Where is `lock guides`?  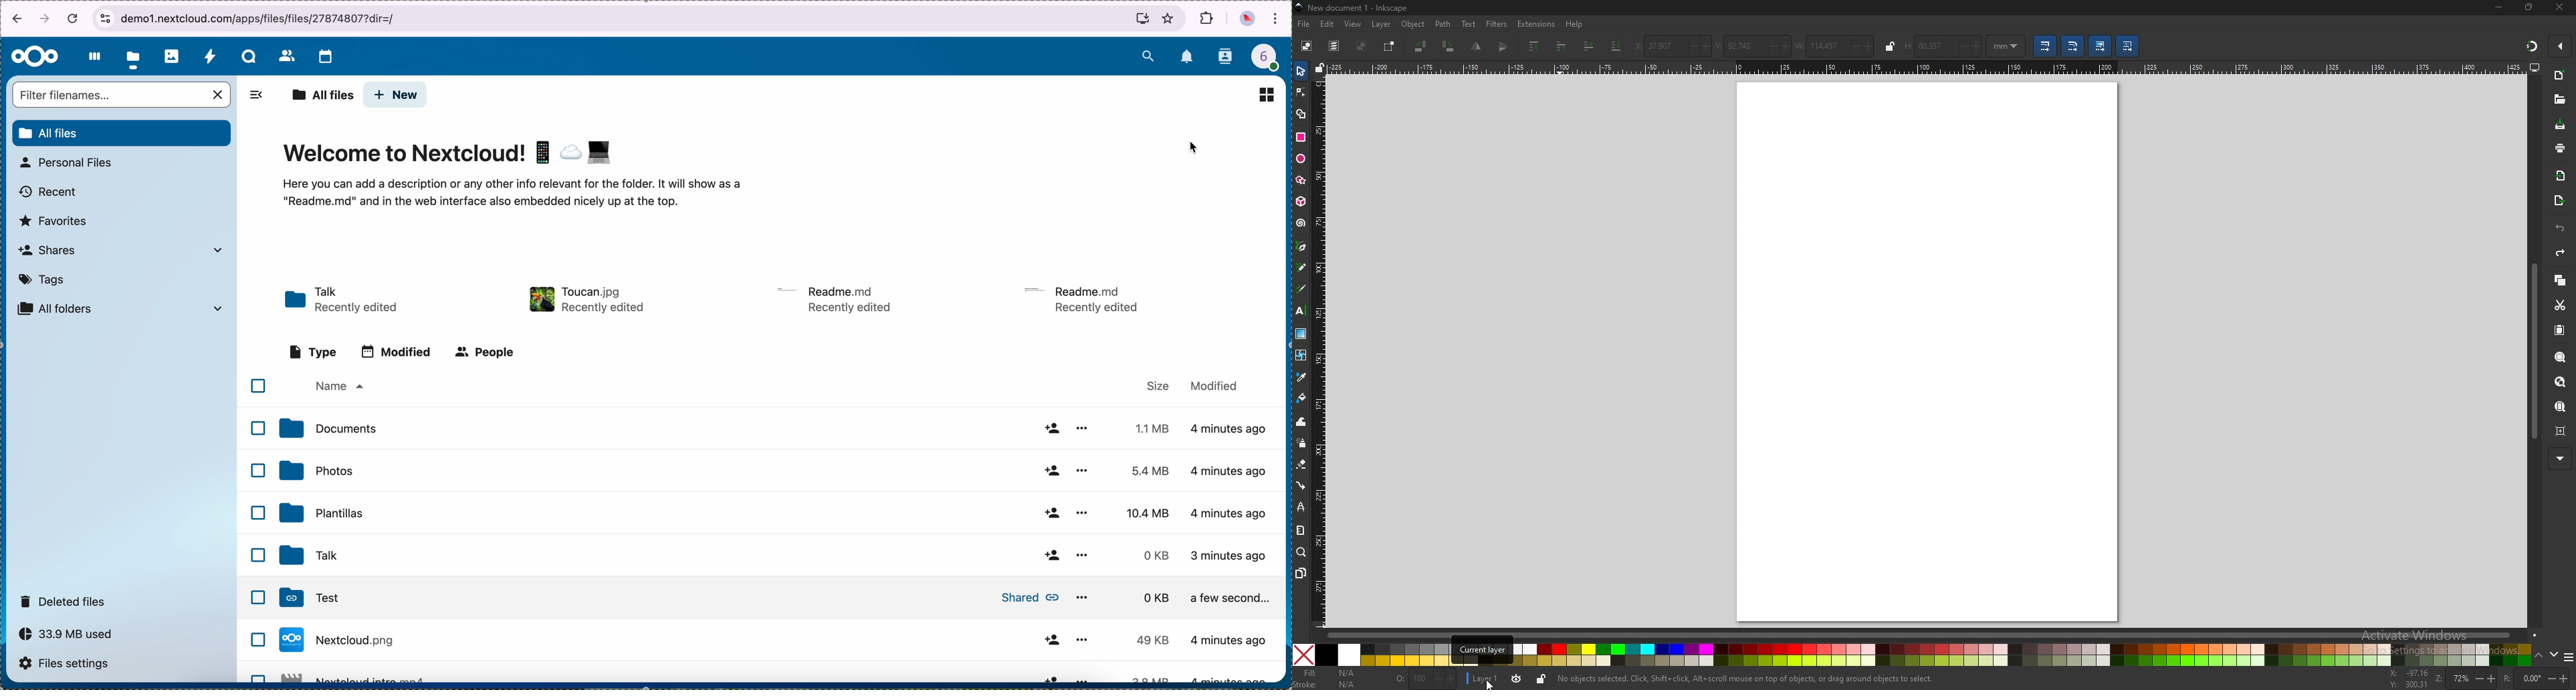
lock guides is located at coordinates (1320, 67).